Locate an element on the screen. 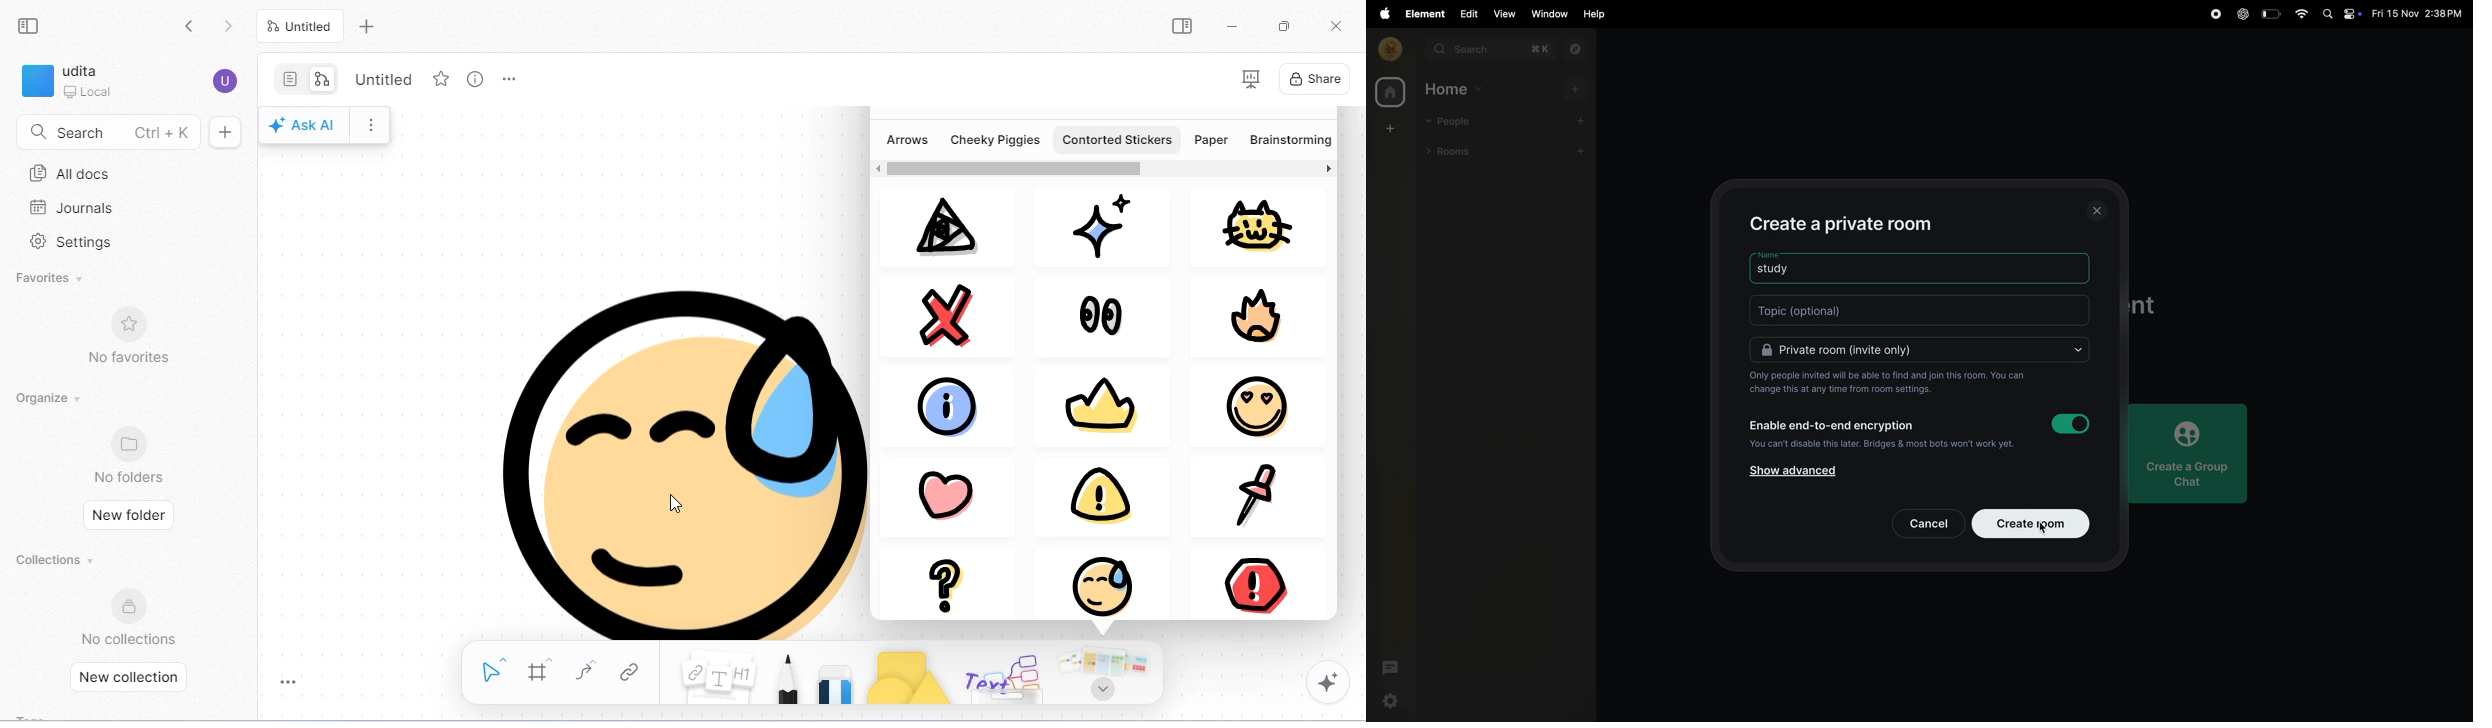  create room is located at coordinates (2031, 525).